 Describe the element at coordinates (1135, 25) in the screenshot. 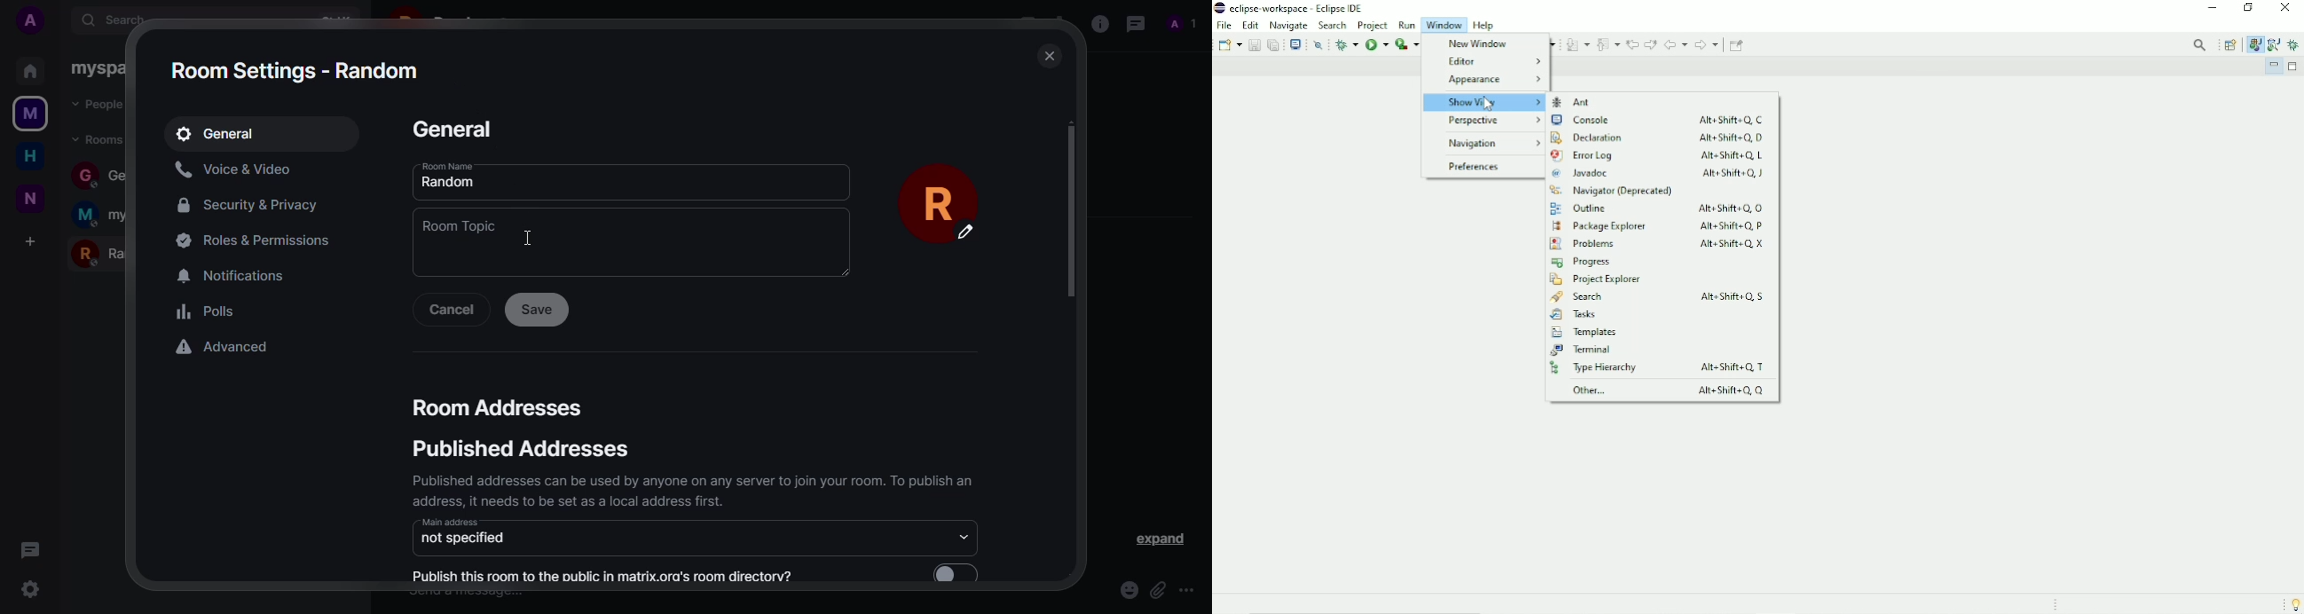

I see `threads` at that location.